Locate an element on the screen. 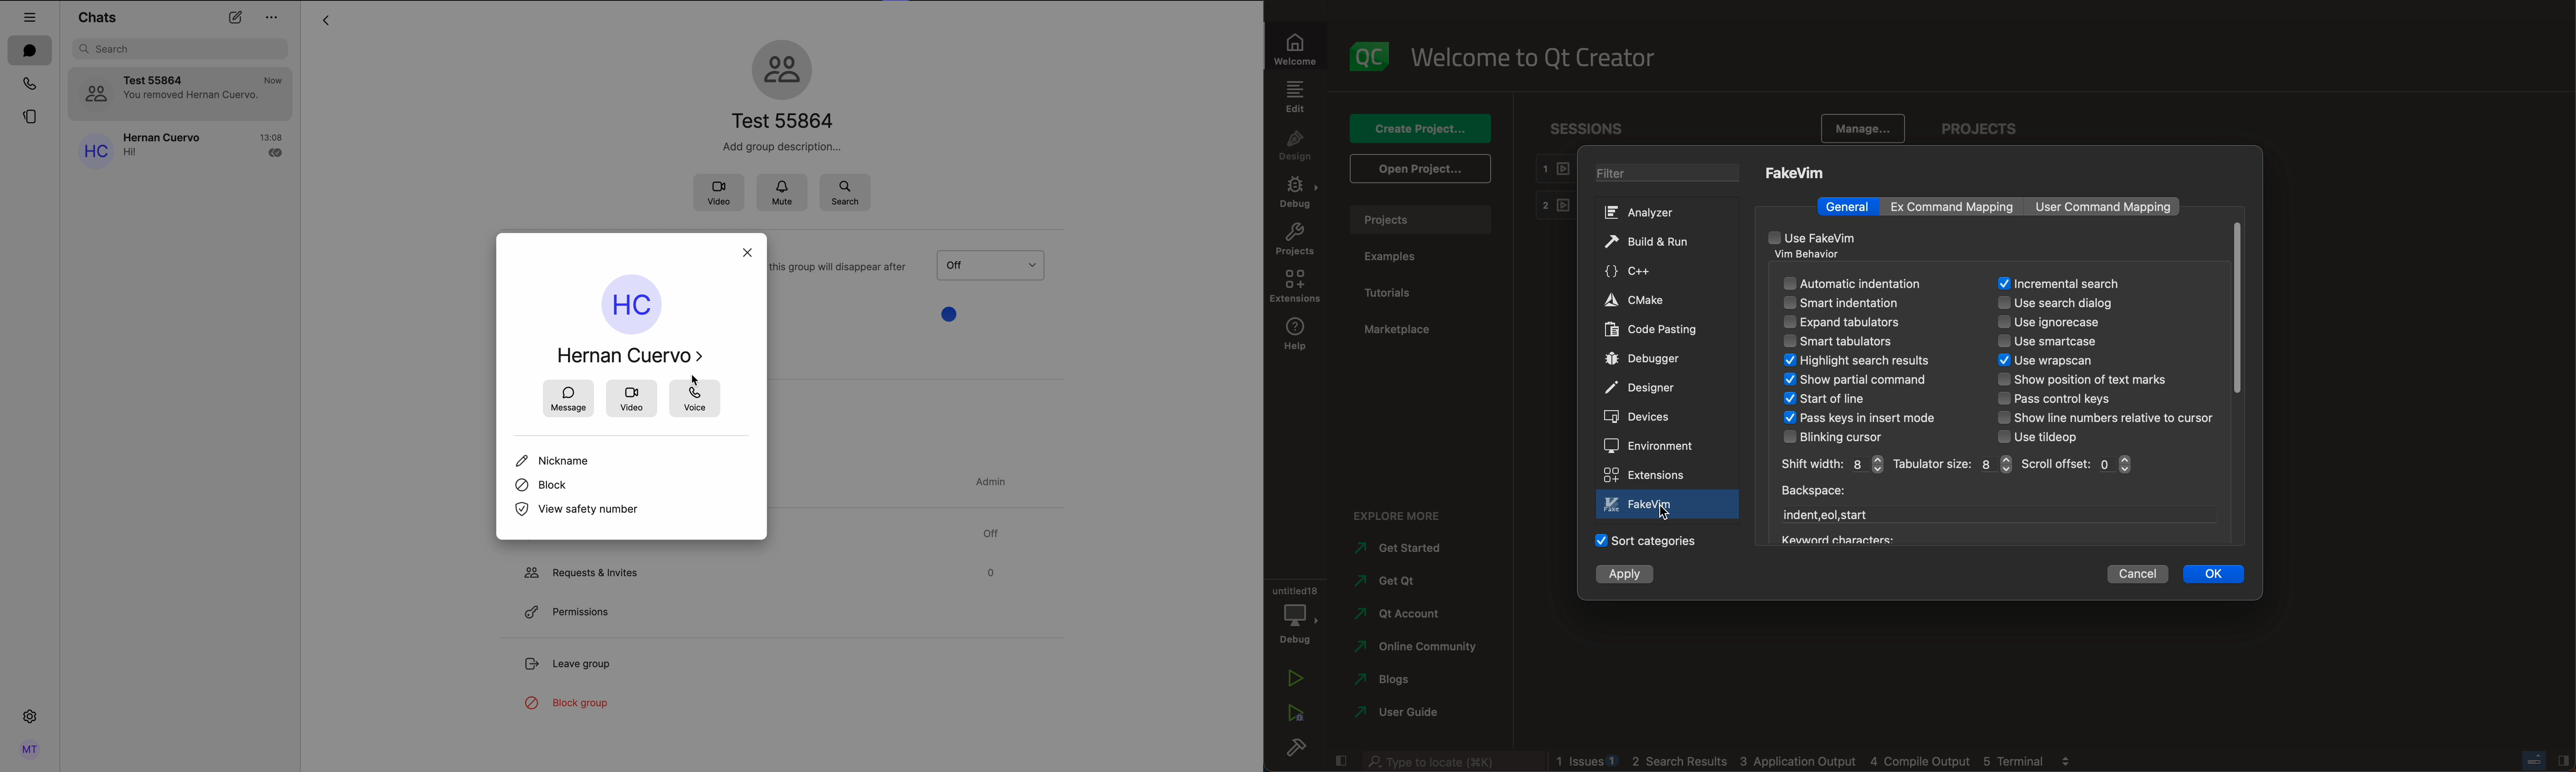 Image resolution: width=2576 pixels, height=784 pixels. smart tabulators is located at coordinates (1839, 341).